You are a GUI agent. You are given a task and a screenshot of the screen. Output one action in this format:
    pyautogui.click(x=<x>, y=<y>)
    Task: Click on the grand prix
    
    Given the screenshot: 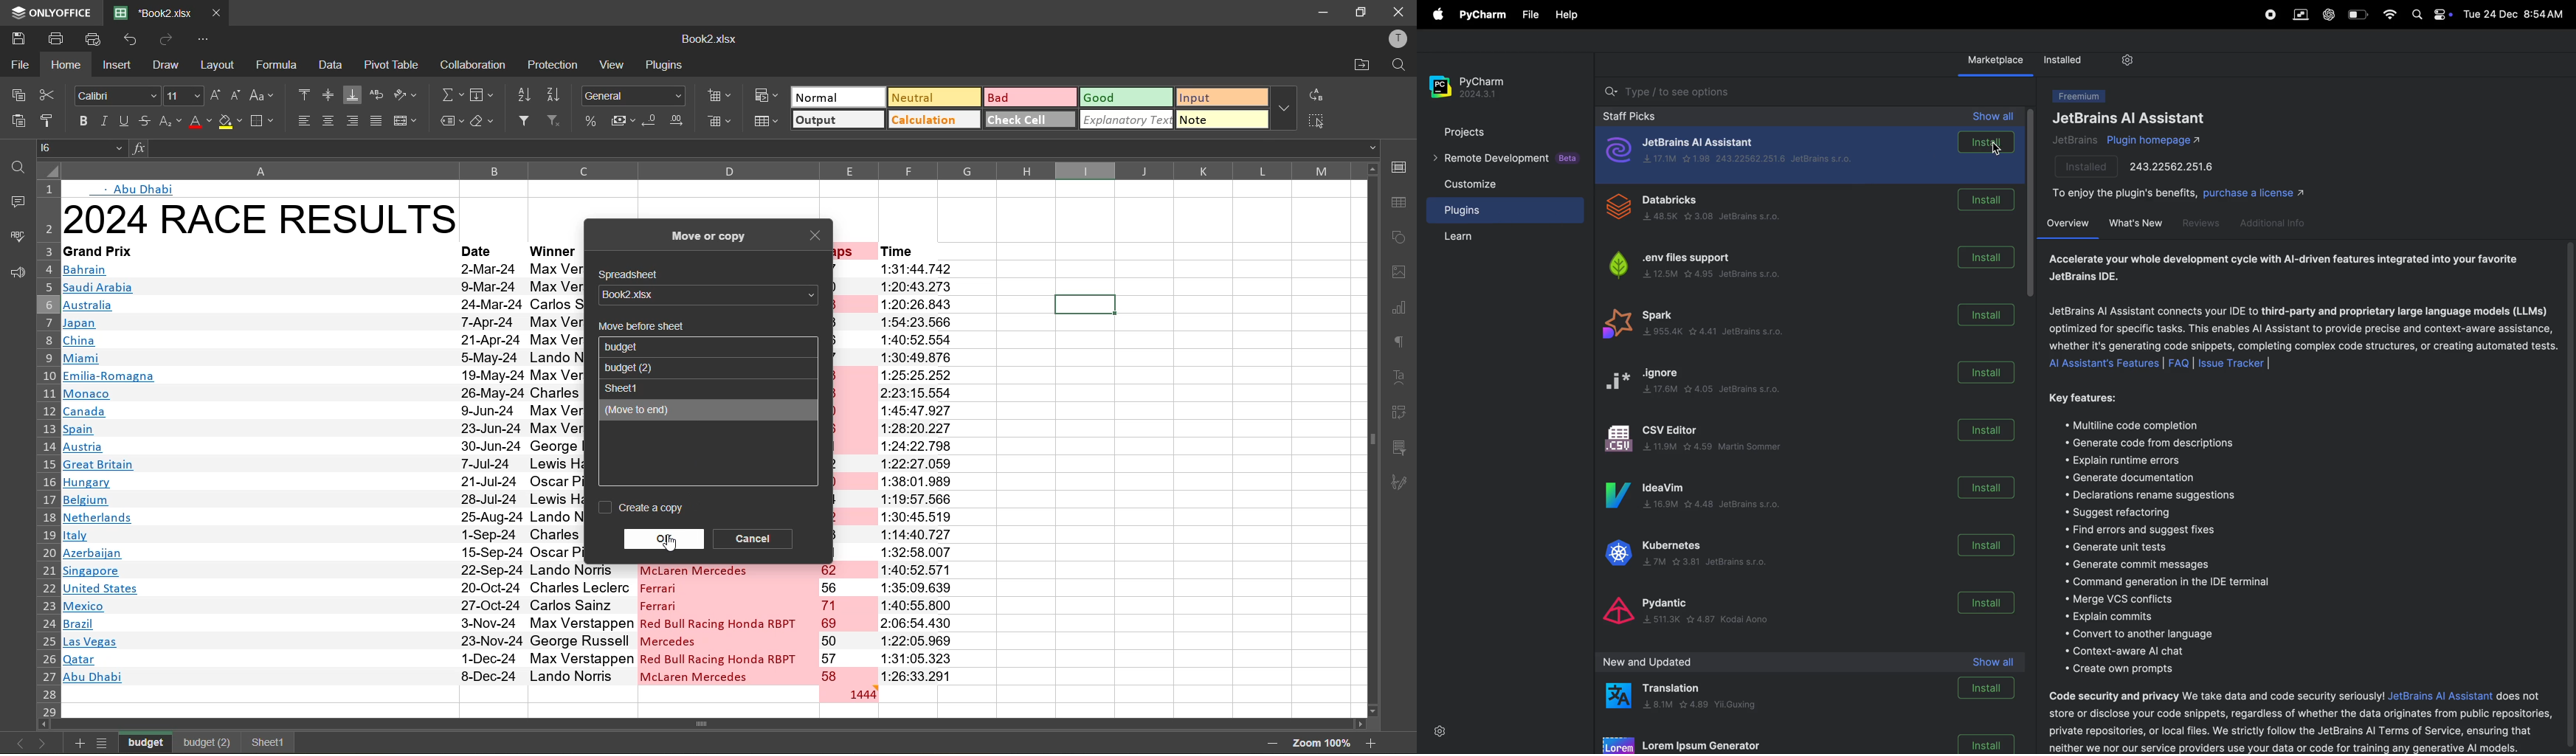 What is the action you would take?
    pyautogui.click(x=246, y=251)
    